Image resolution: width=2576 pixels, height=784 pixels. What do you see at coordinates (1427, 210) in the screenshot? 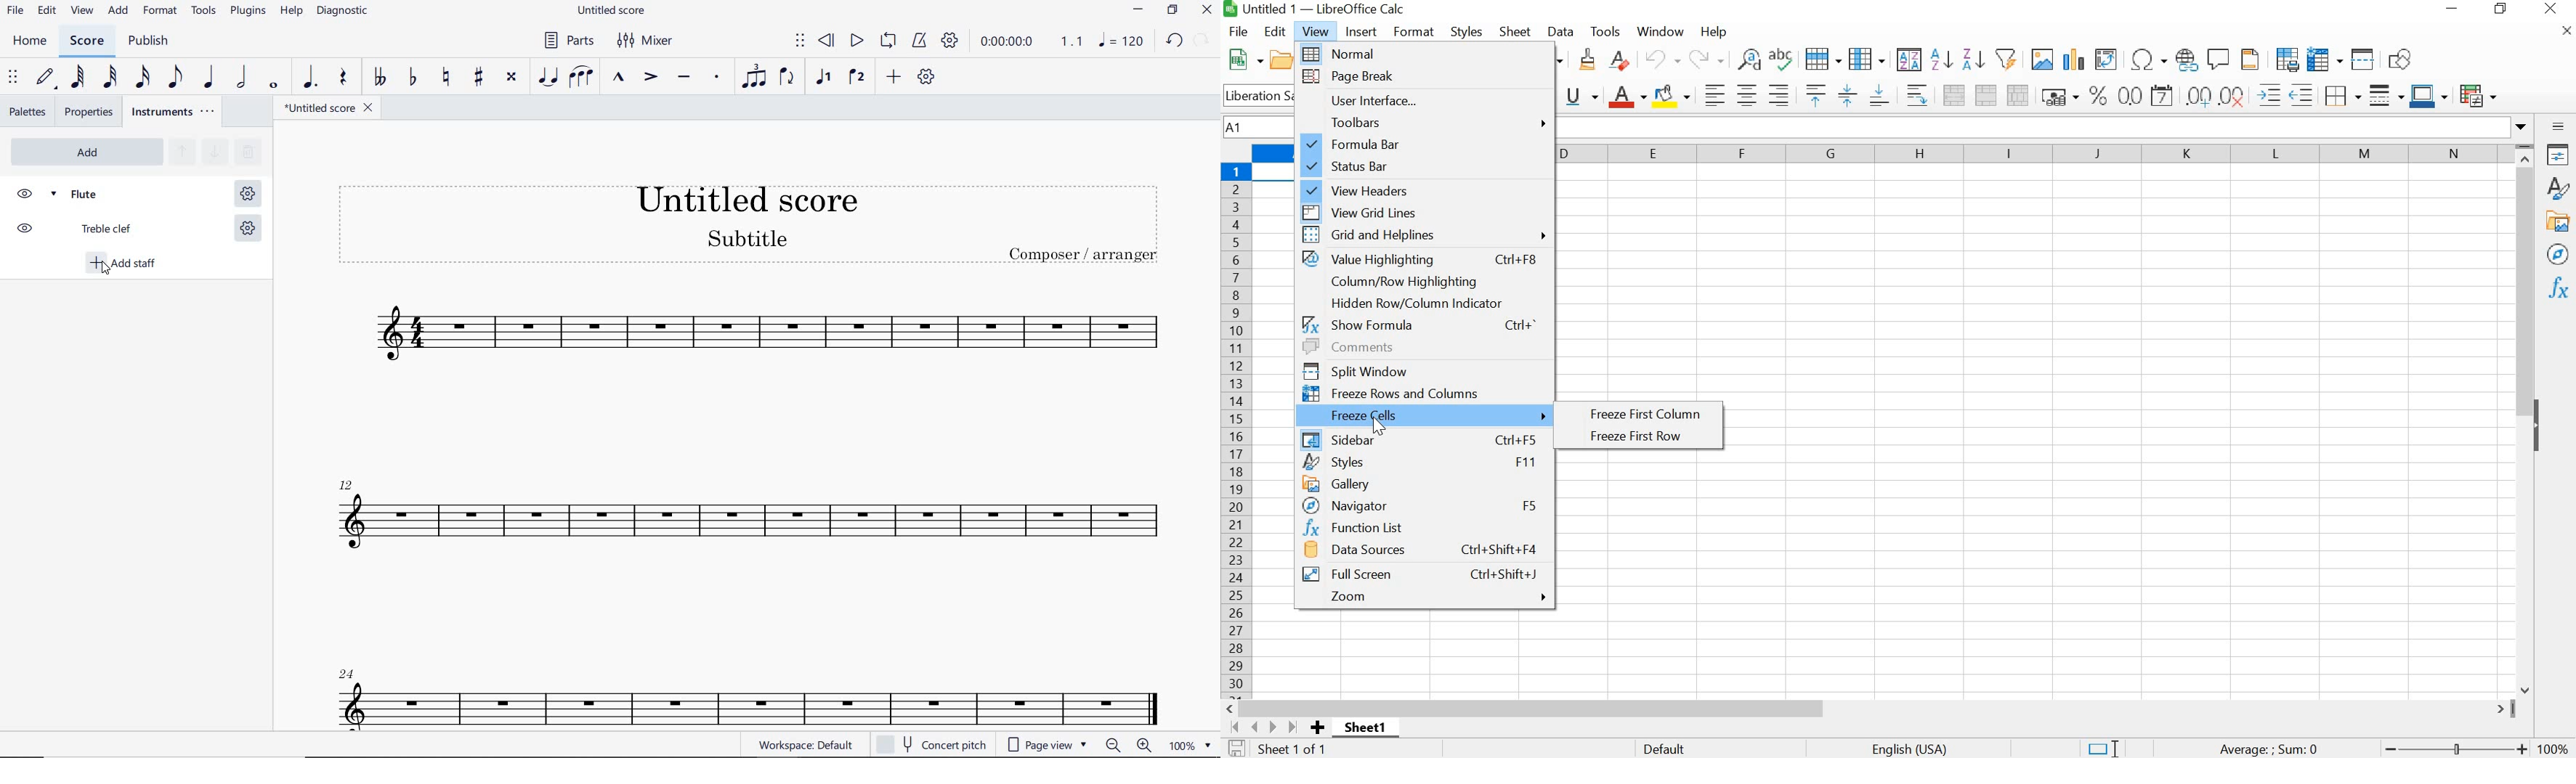
I see `VIEW GRID LINES` at bounding box center [1427, 210].